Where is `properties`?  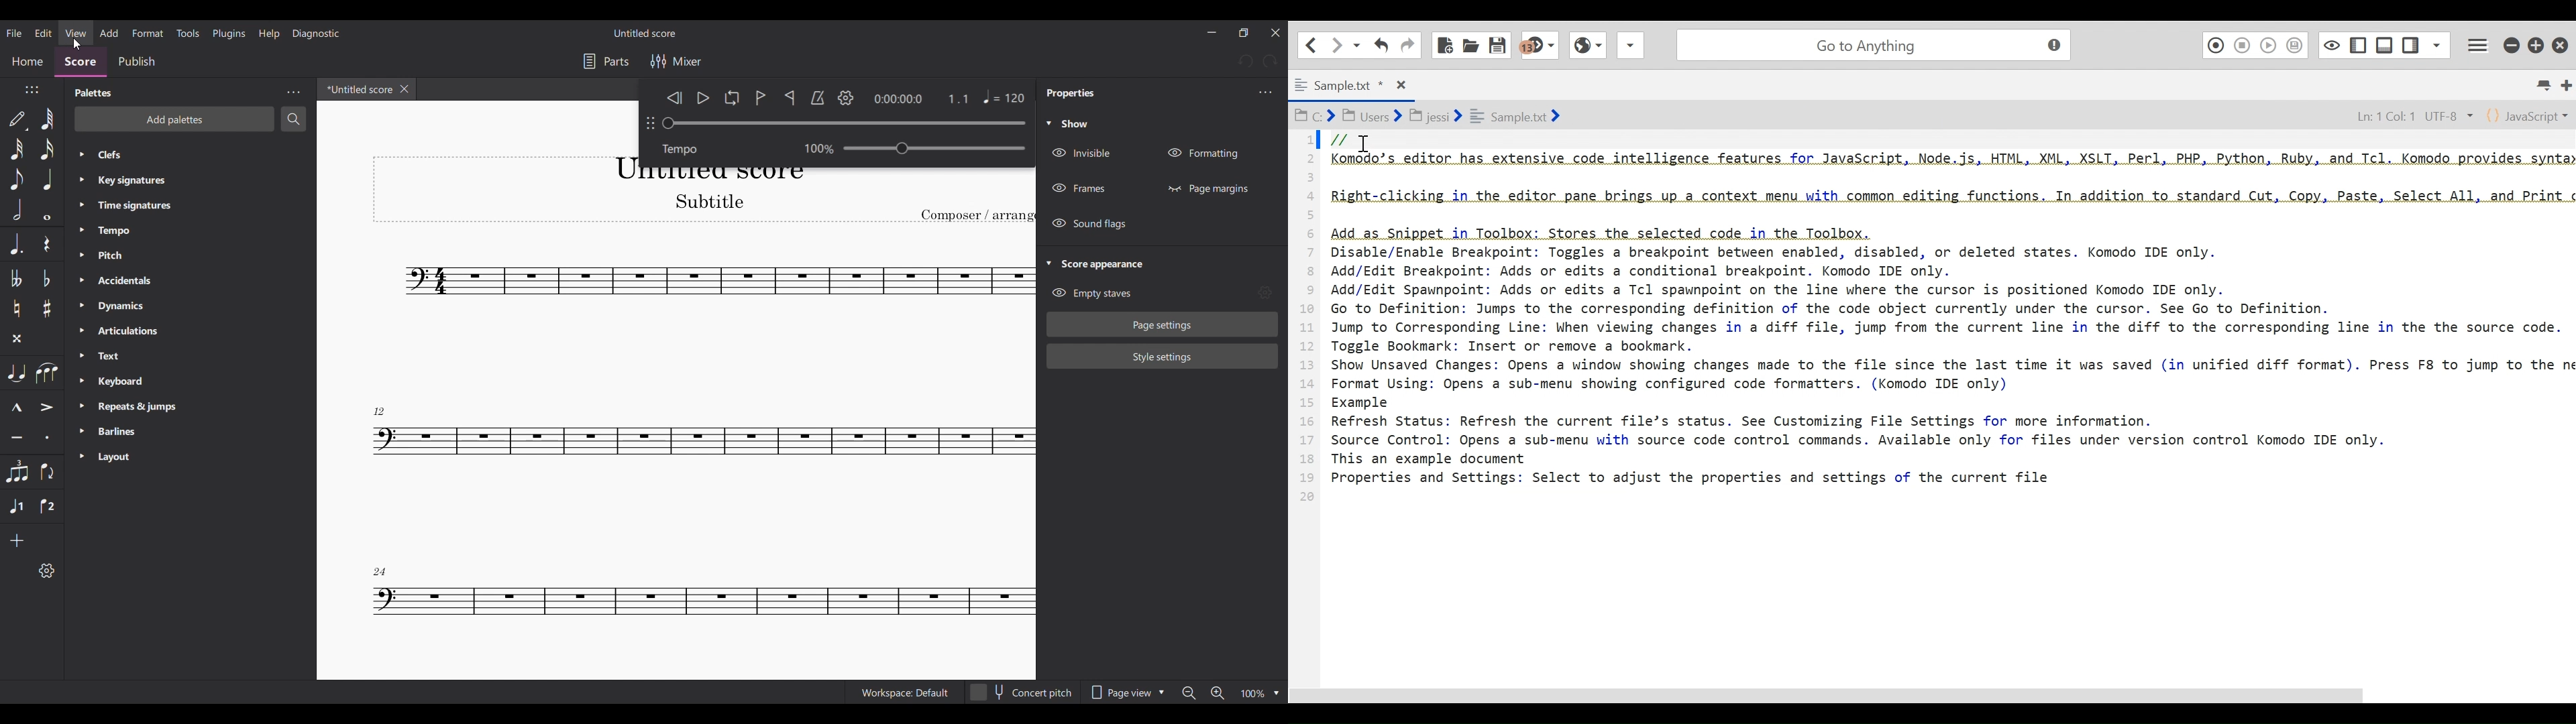
properties is located at coordinates (1070, 95).